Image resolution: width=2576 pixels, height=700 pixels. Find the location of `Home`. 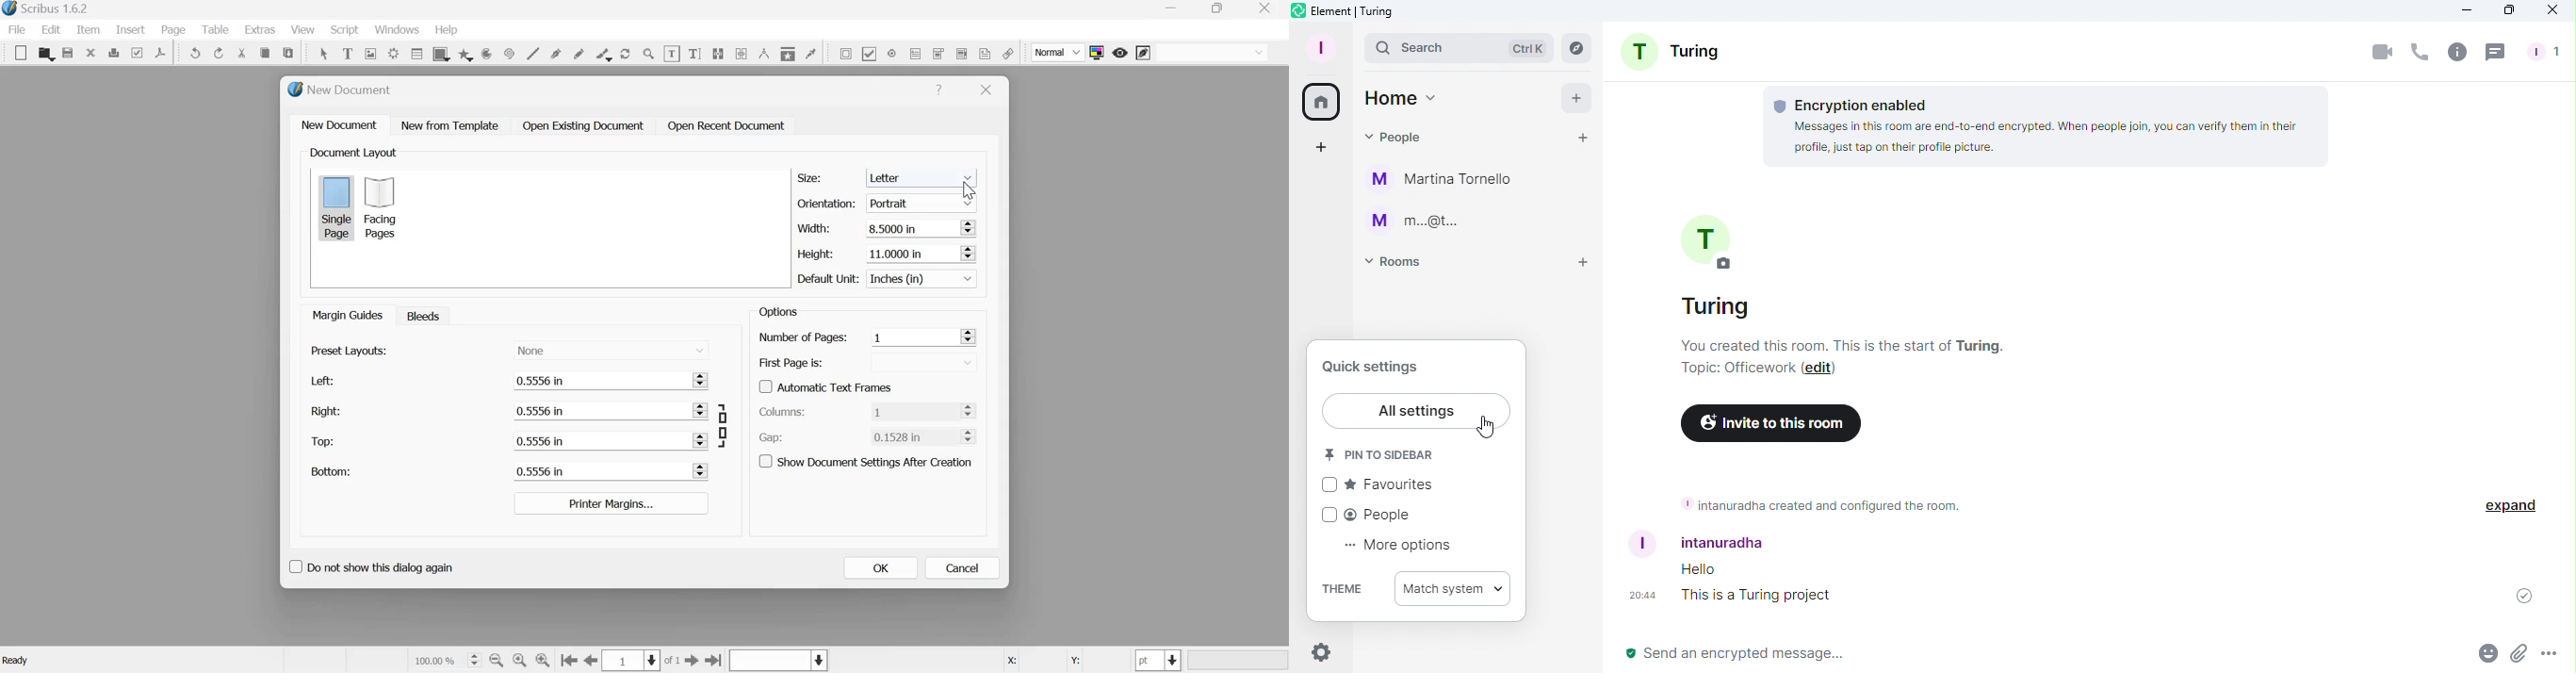

Home is located at coordinates (1400, 97).